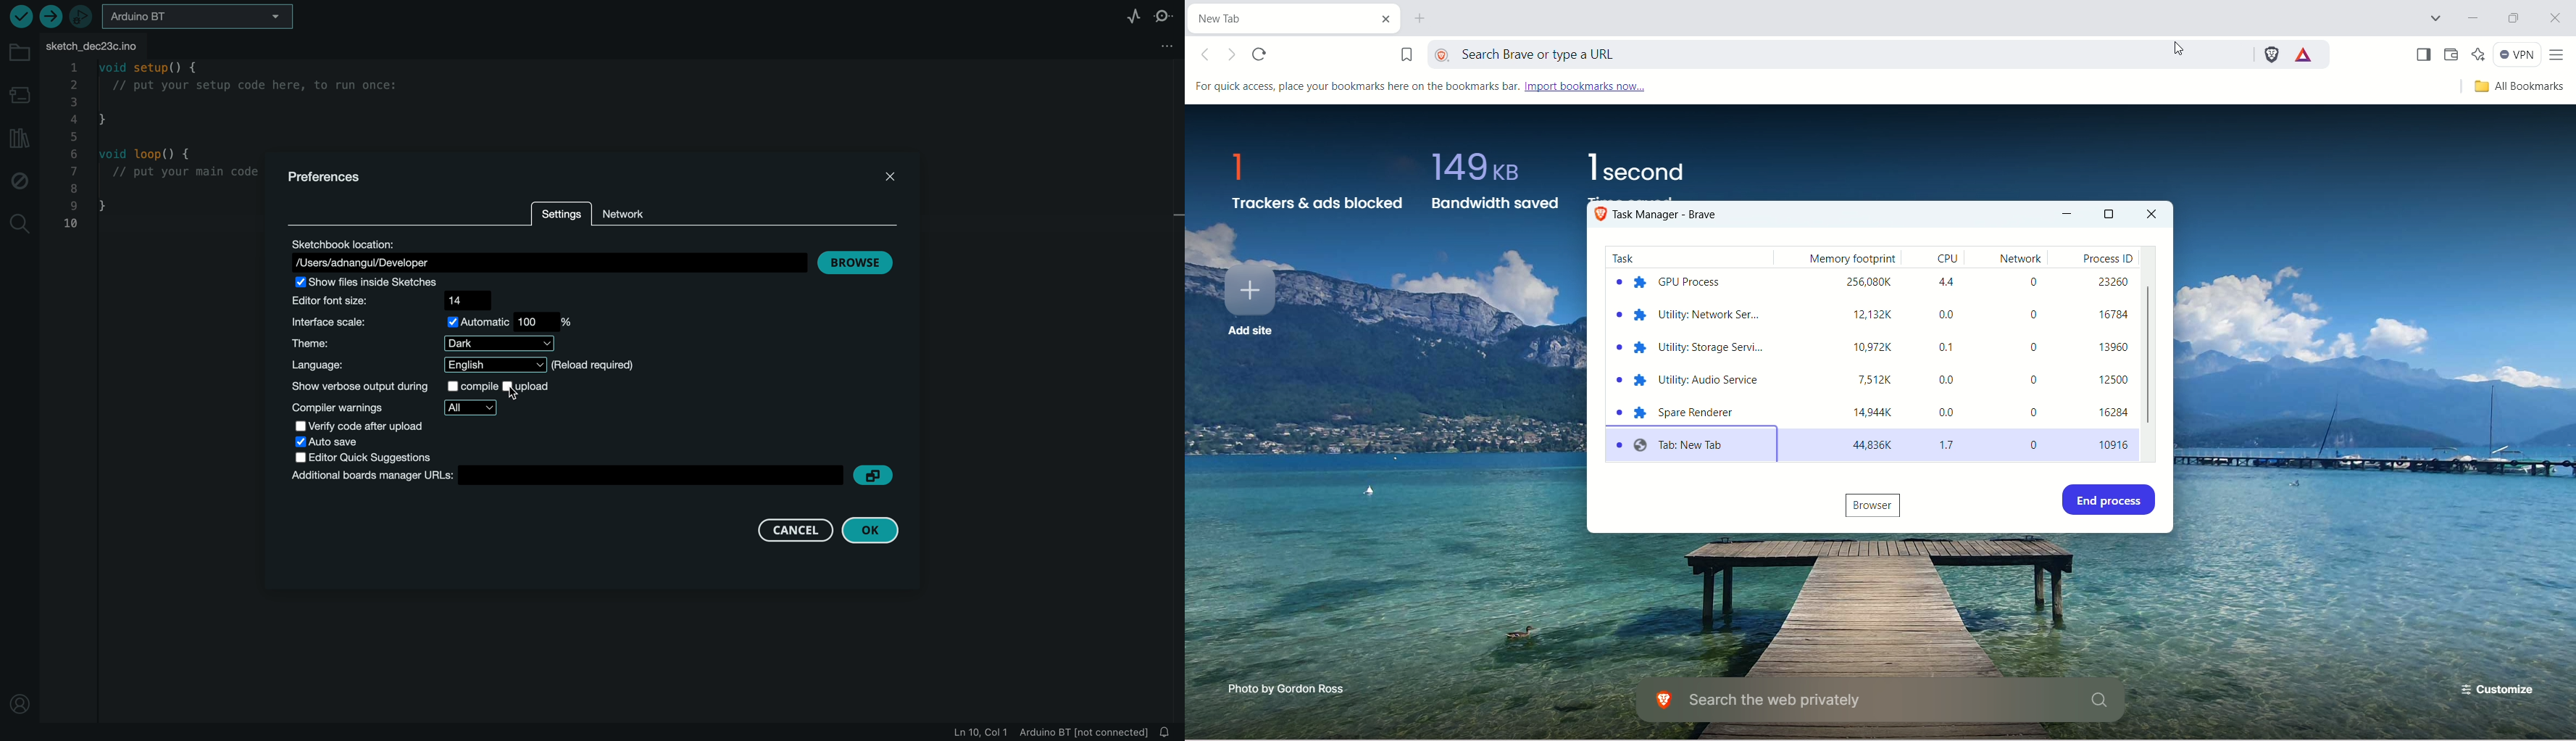 This screenshot has width=2576, height=756. What do you see at coordinates (2112, 354) in the screenshot?
I see `process ID` at bounding box center [2112, 354].